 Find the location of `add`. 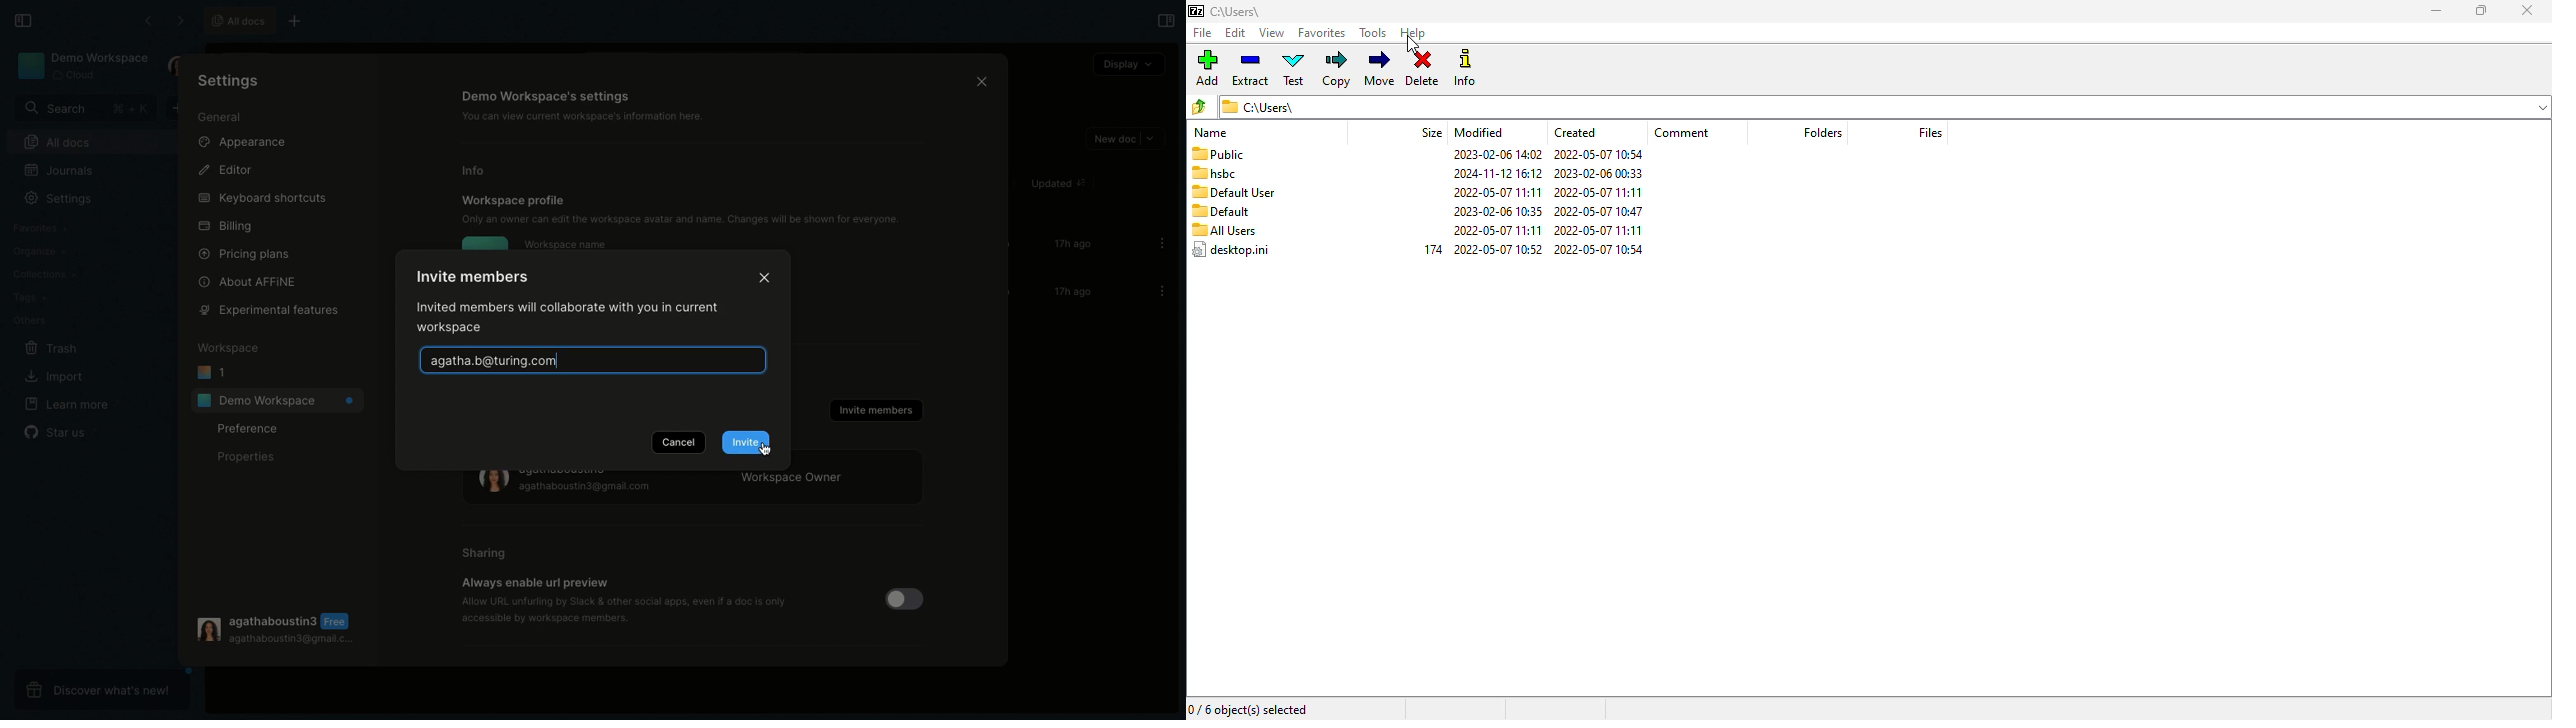

add is located at coordinates (1207, 68).